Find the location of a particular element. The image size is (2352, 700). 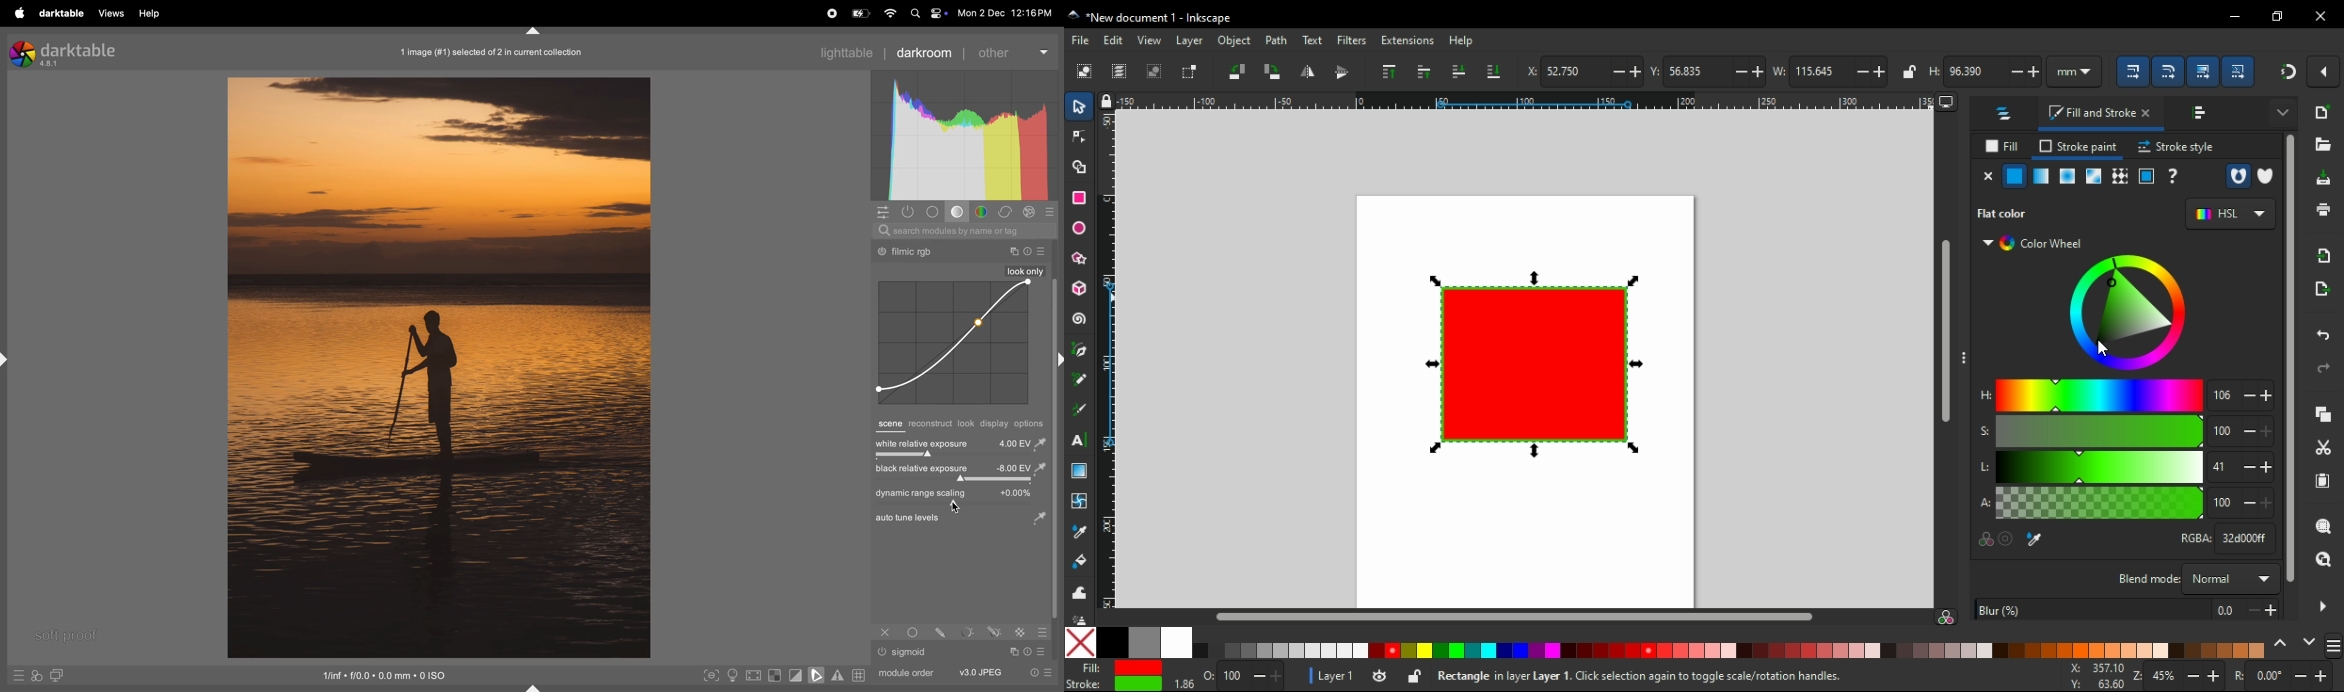

help is located at coordinates (1461, 42).